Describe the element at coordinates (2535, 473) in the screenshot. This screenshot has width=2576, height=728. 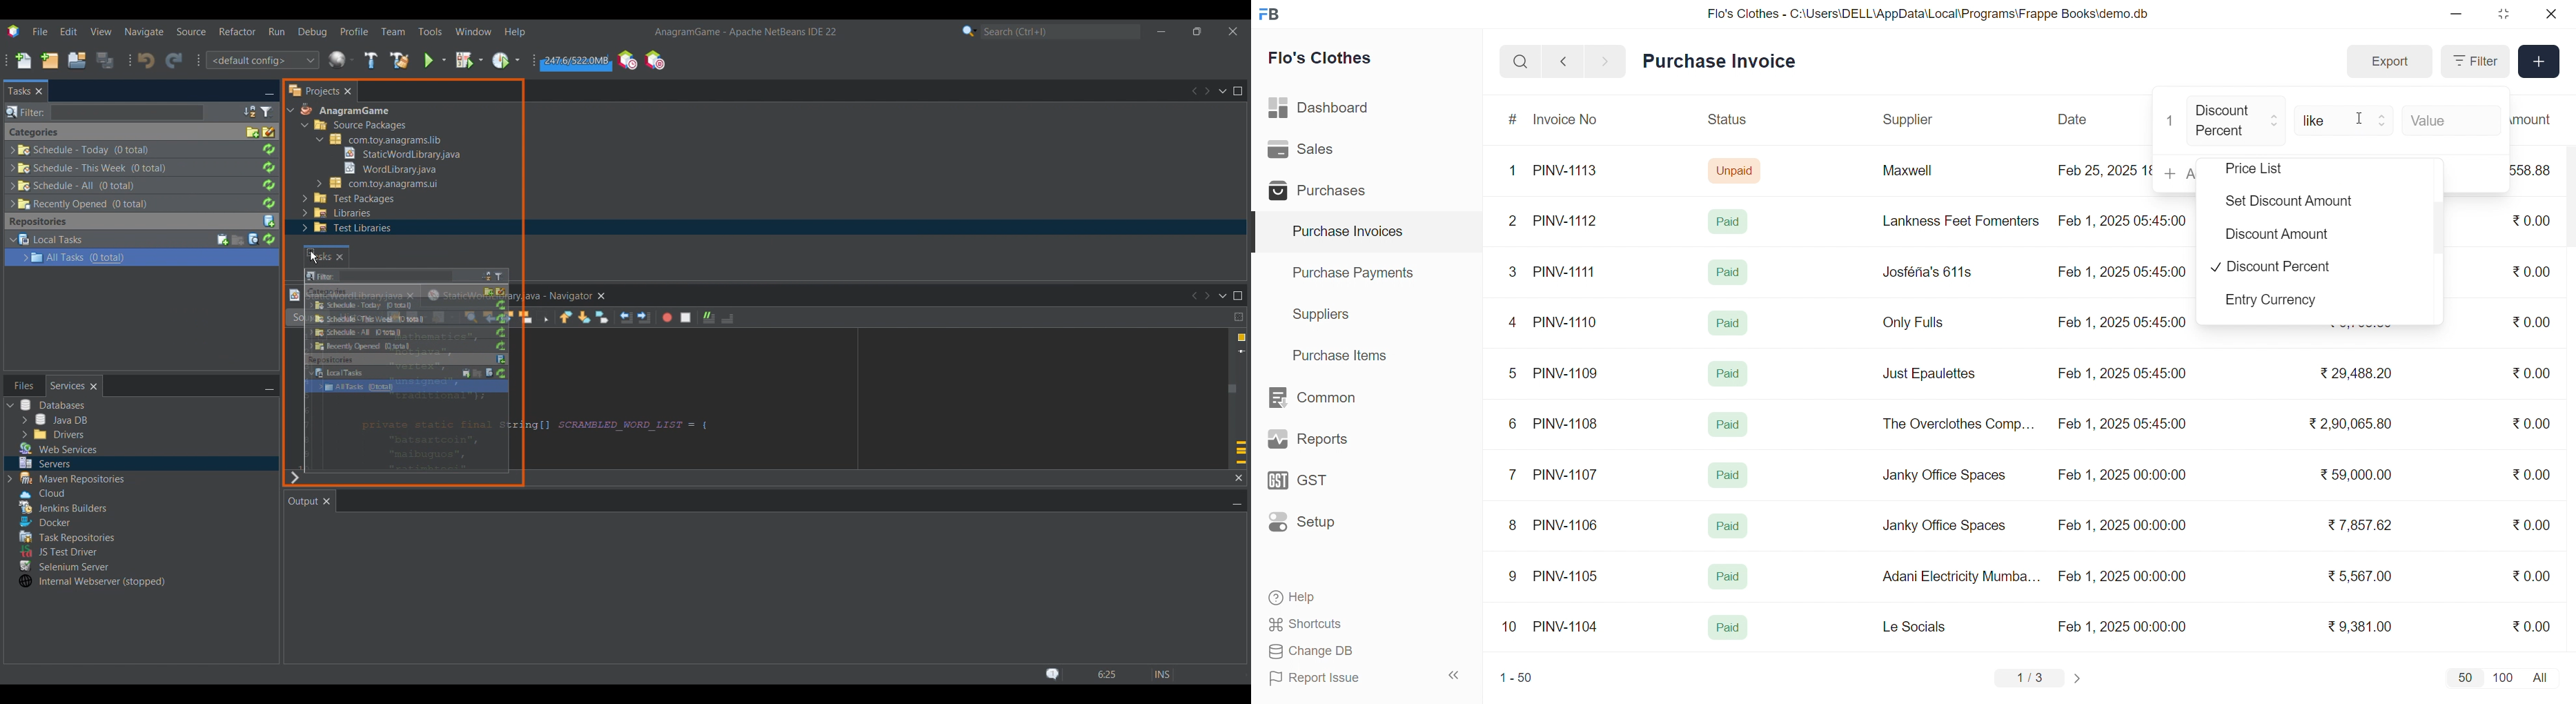
I see `₹0.00` at that location.